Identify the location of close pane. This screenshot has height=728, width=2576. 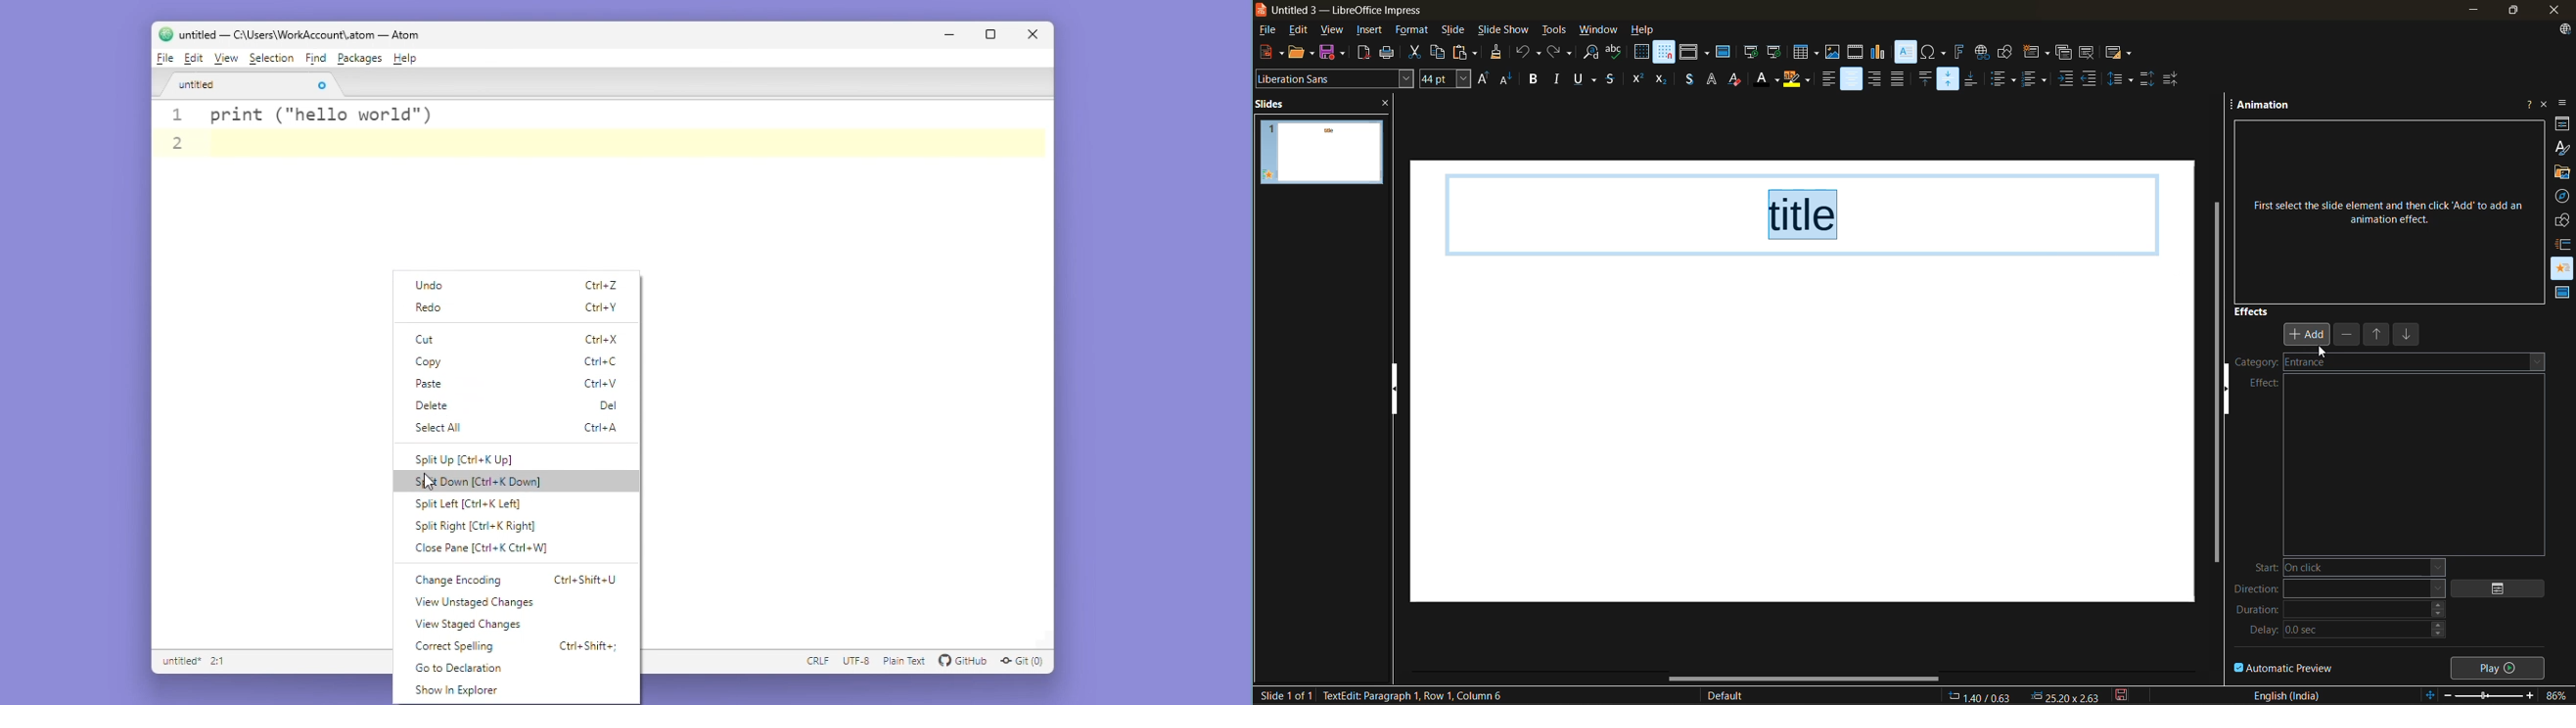
(1392, 105).